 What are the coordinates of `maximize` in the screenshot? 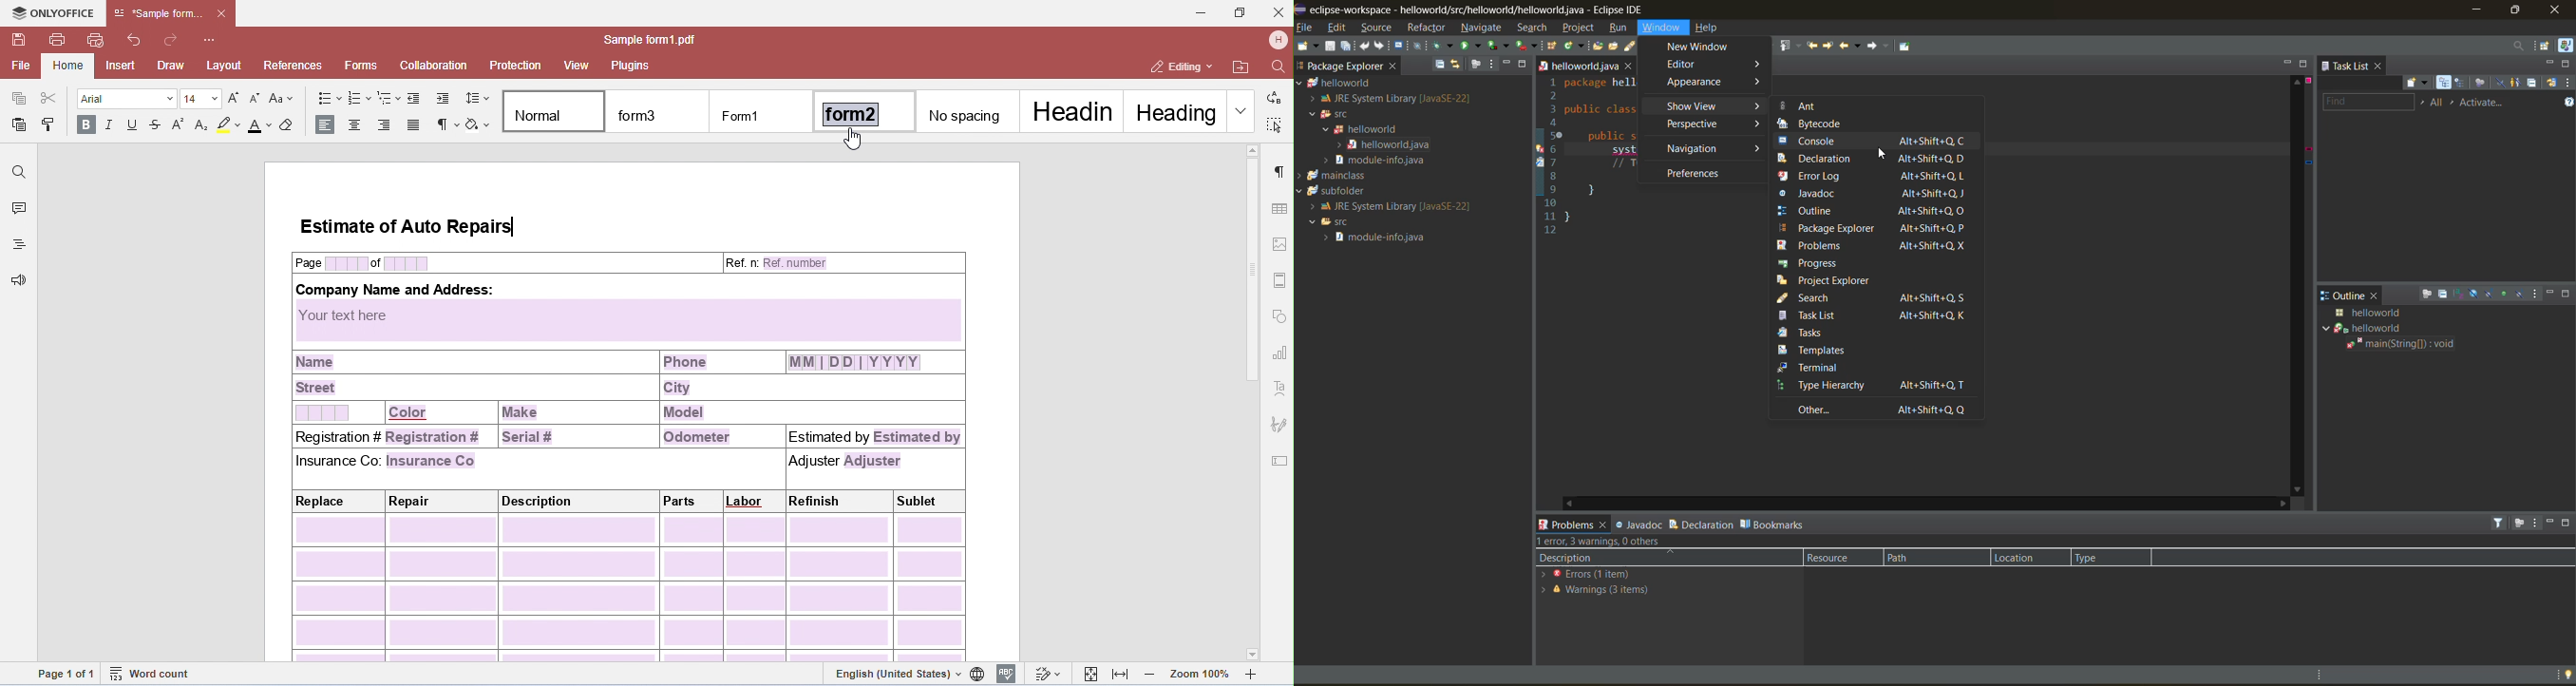 It's located at (1523, 64).